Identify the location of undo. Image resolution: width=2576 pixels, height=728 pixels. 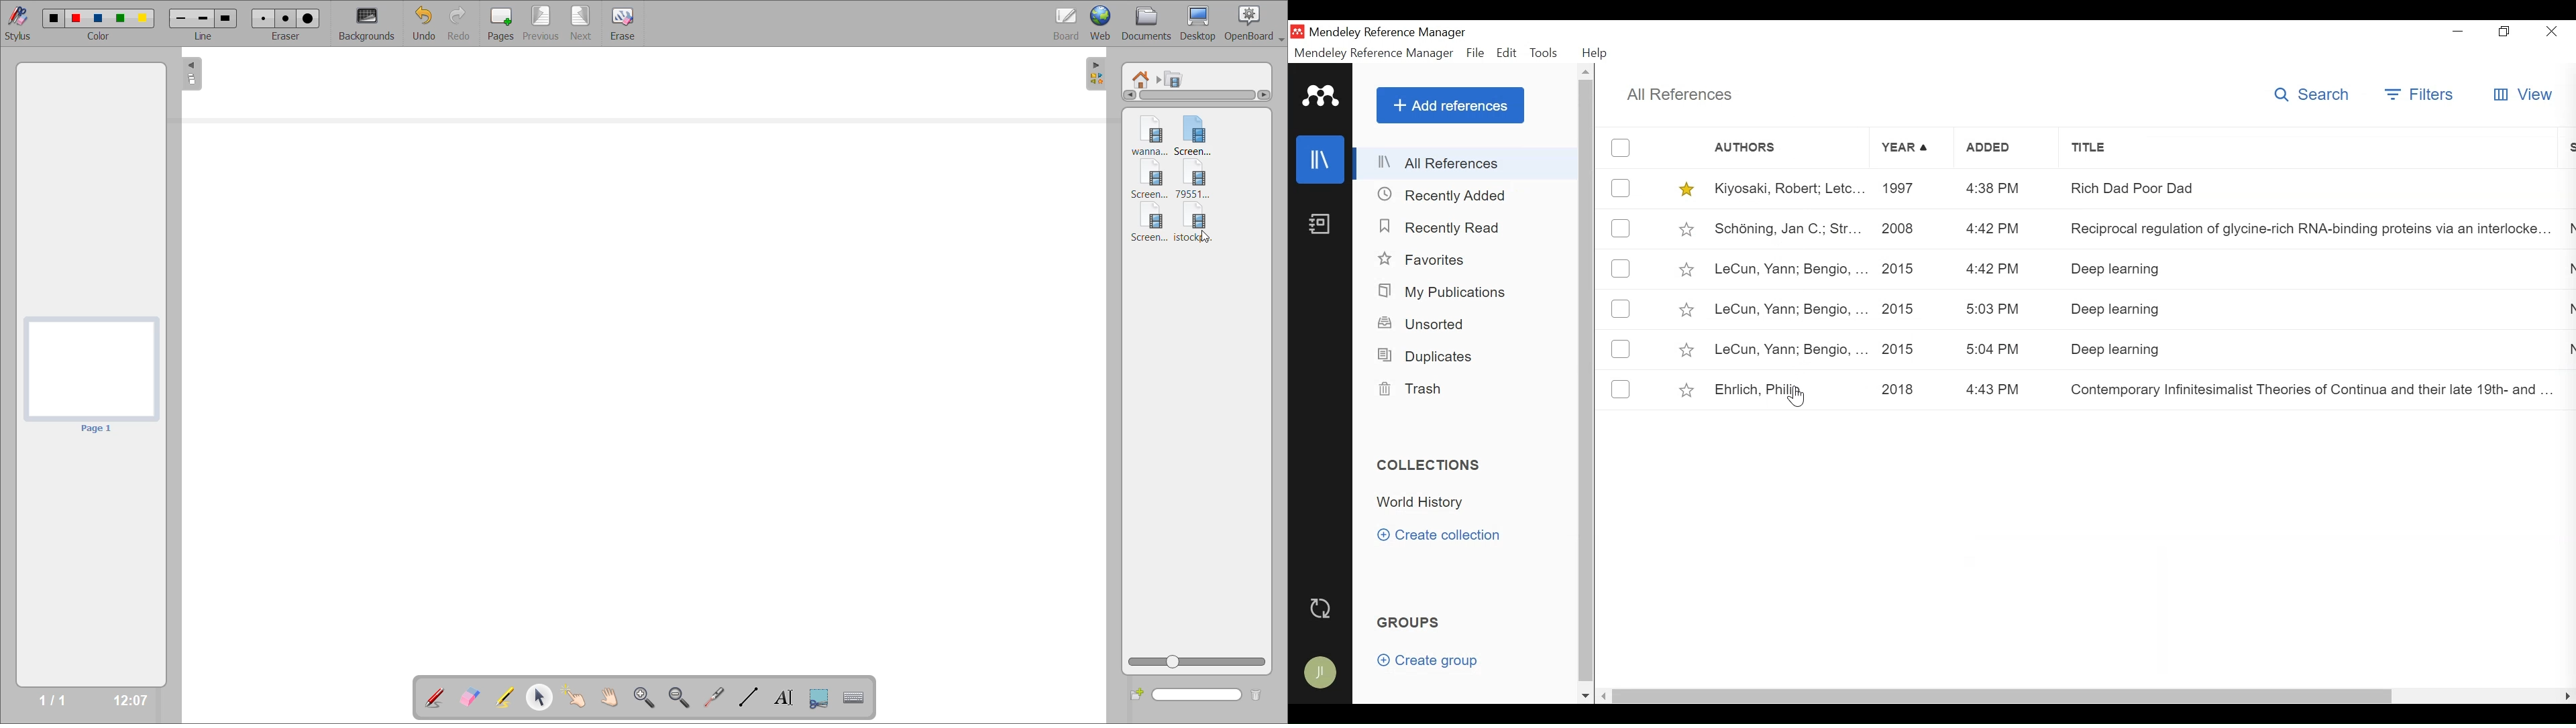
(423, 24).